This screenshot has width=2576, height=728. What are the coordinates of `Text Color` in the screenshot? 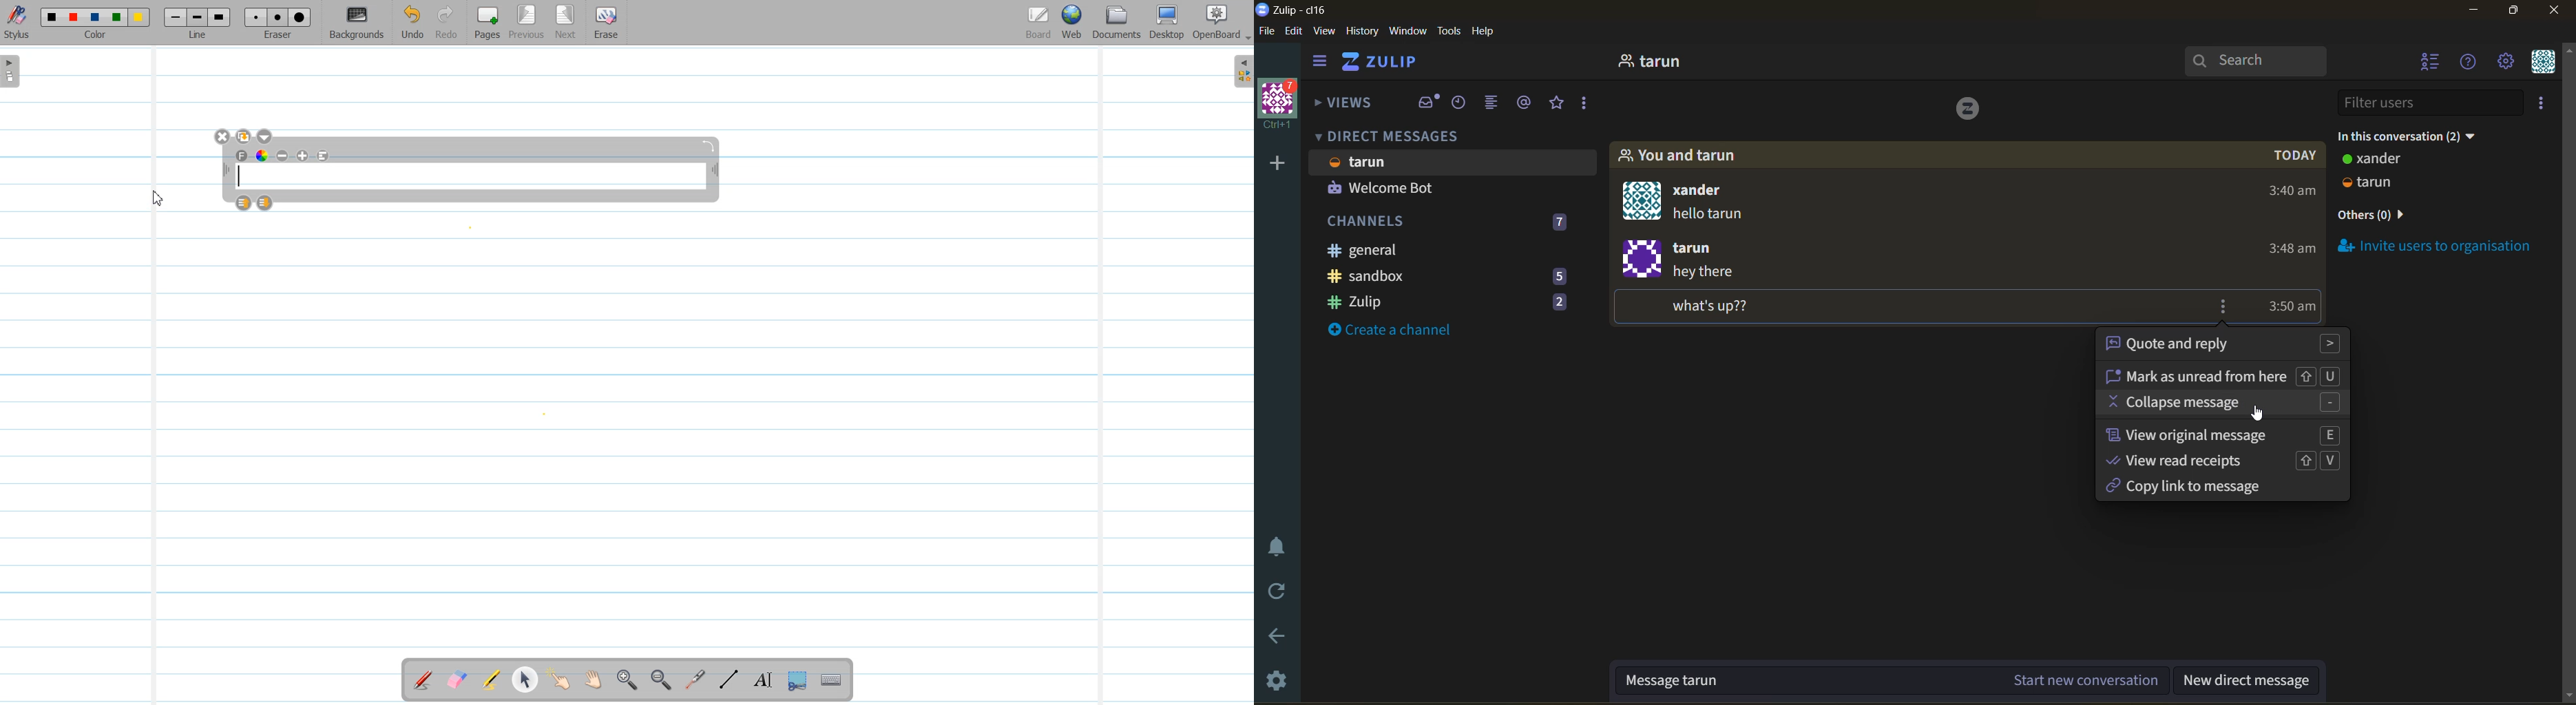 It's located at (262, 155).